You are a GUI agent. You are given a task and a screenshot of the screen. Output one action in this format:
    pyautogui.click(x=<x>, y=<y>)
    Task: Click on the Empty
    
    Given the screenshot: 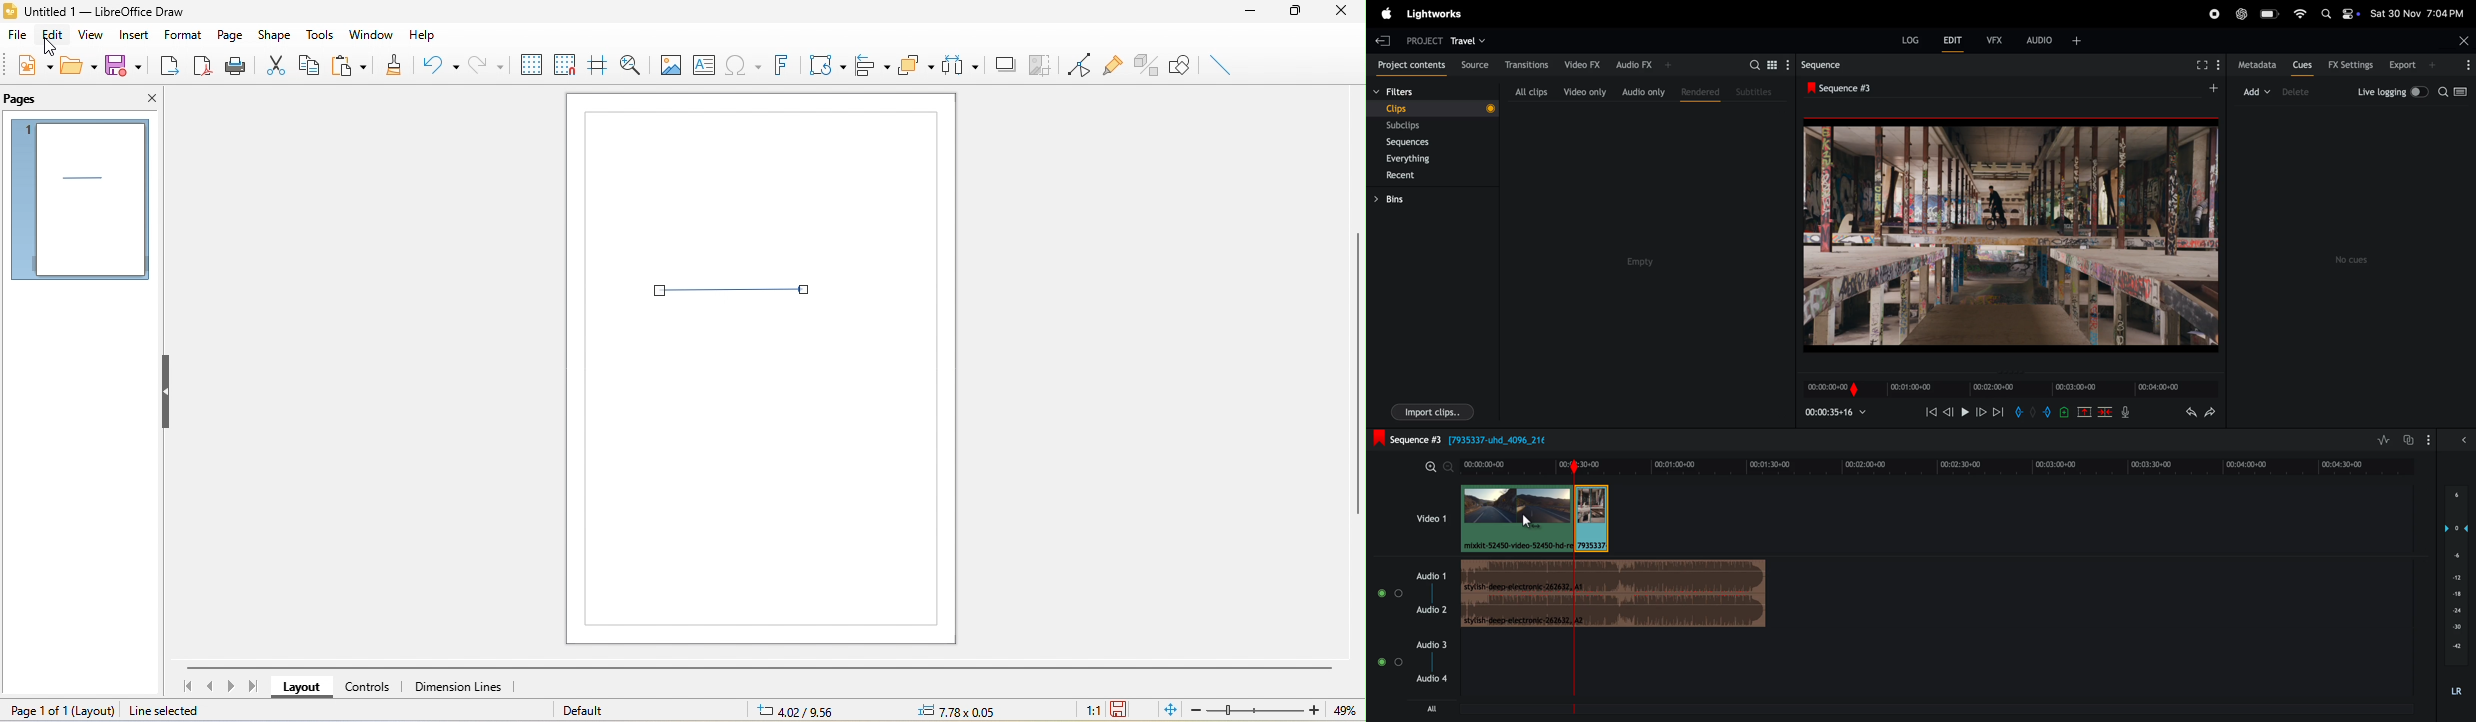 What is the action you would take?
    pyautogui.click(x=1654, y=265)
    